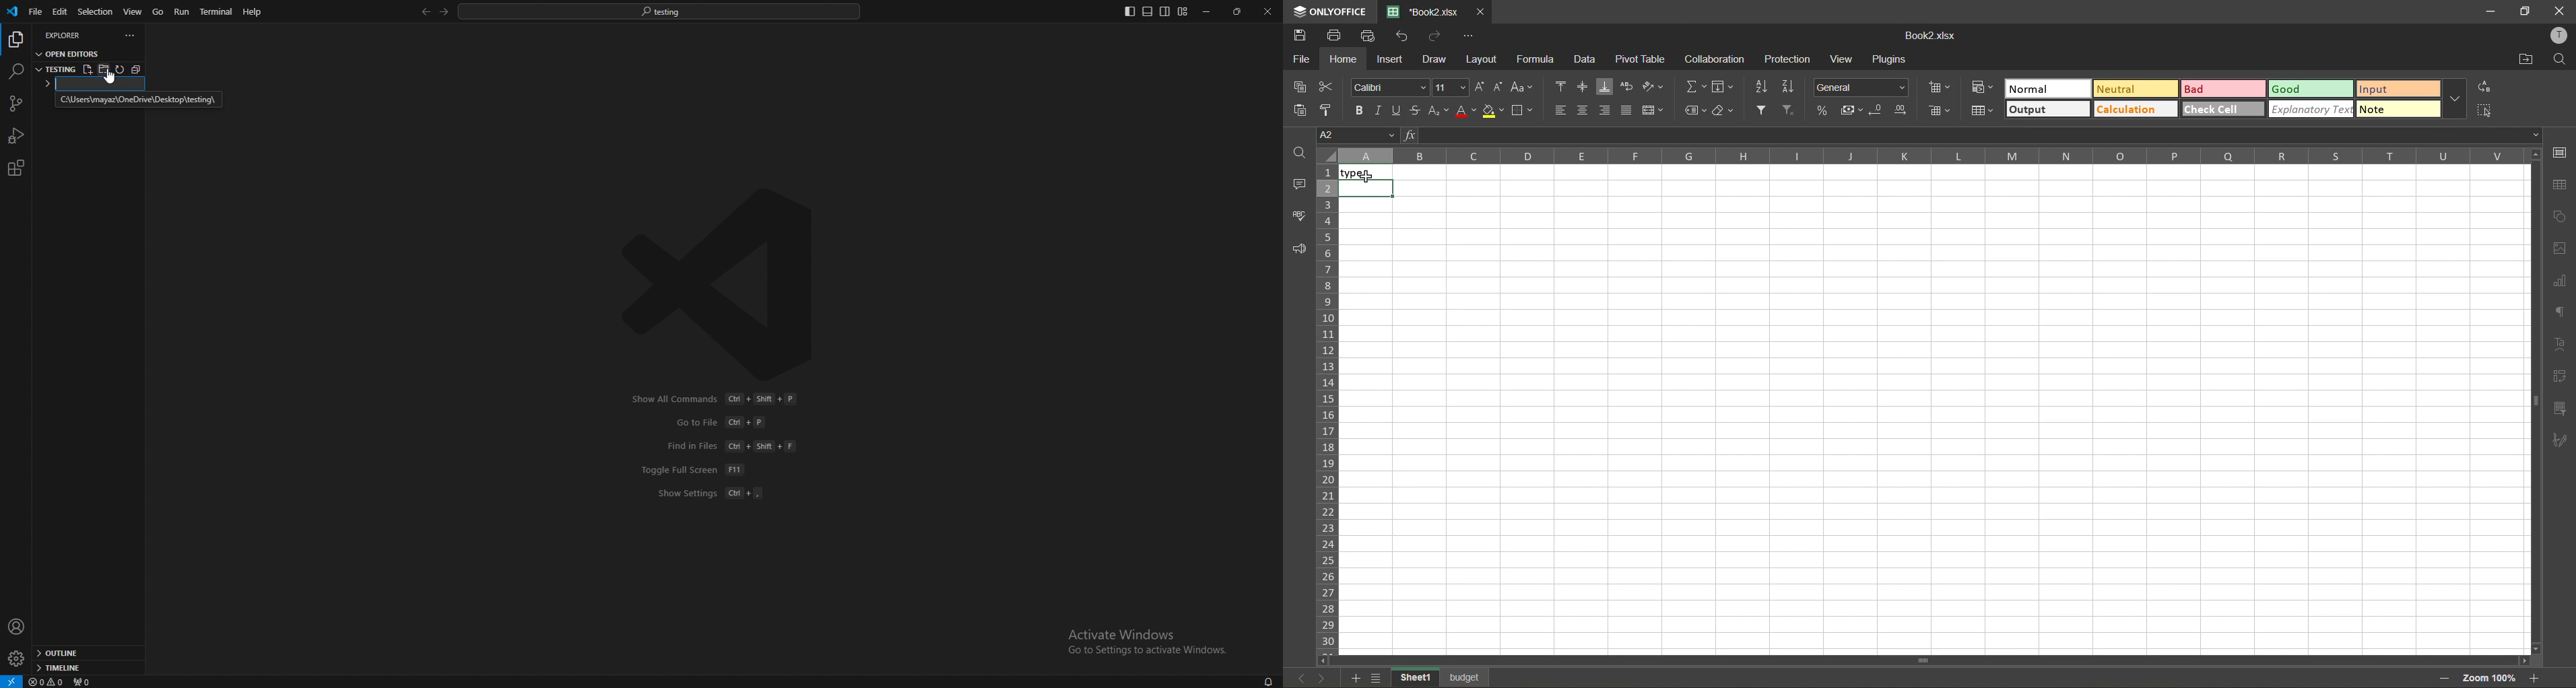  I want to click on named ranges, so click(1695, 110).